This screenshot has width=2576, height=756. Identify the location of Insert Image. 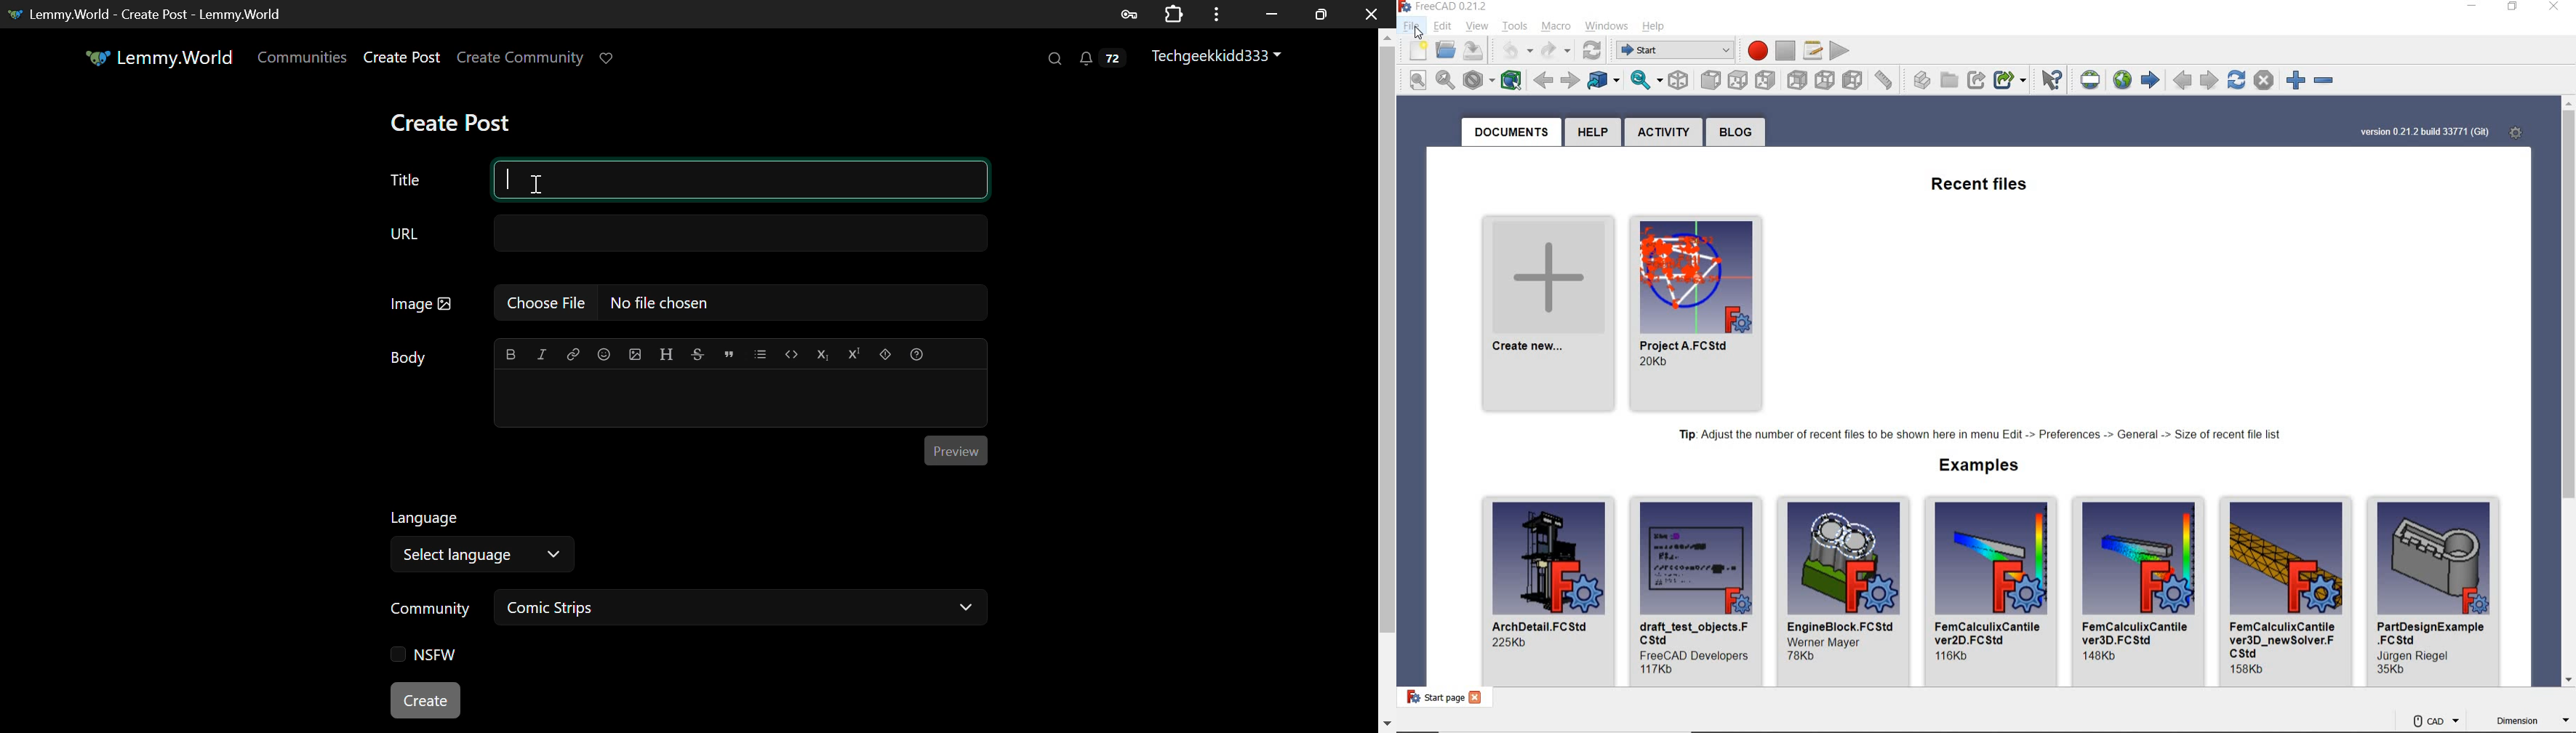
(634, 354).